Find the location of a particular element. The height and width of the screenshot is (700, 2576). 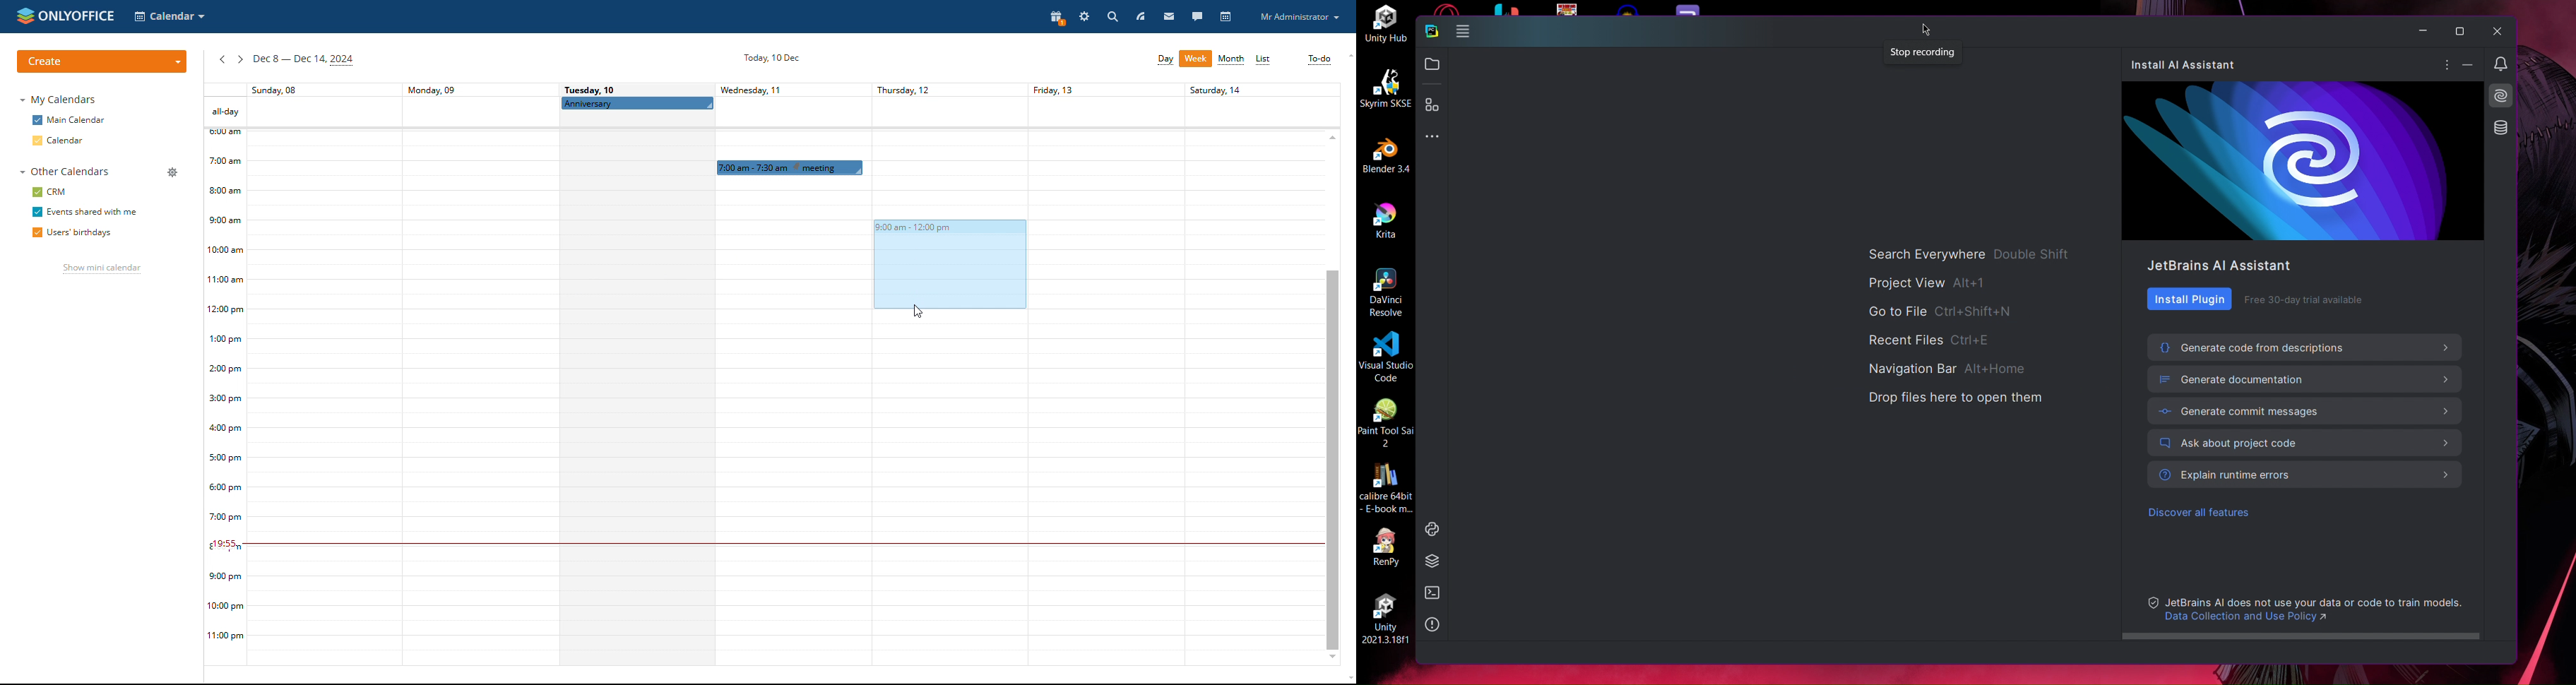

Logo is located at coordinates (1431, 33).